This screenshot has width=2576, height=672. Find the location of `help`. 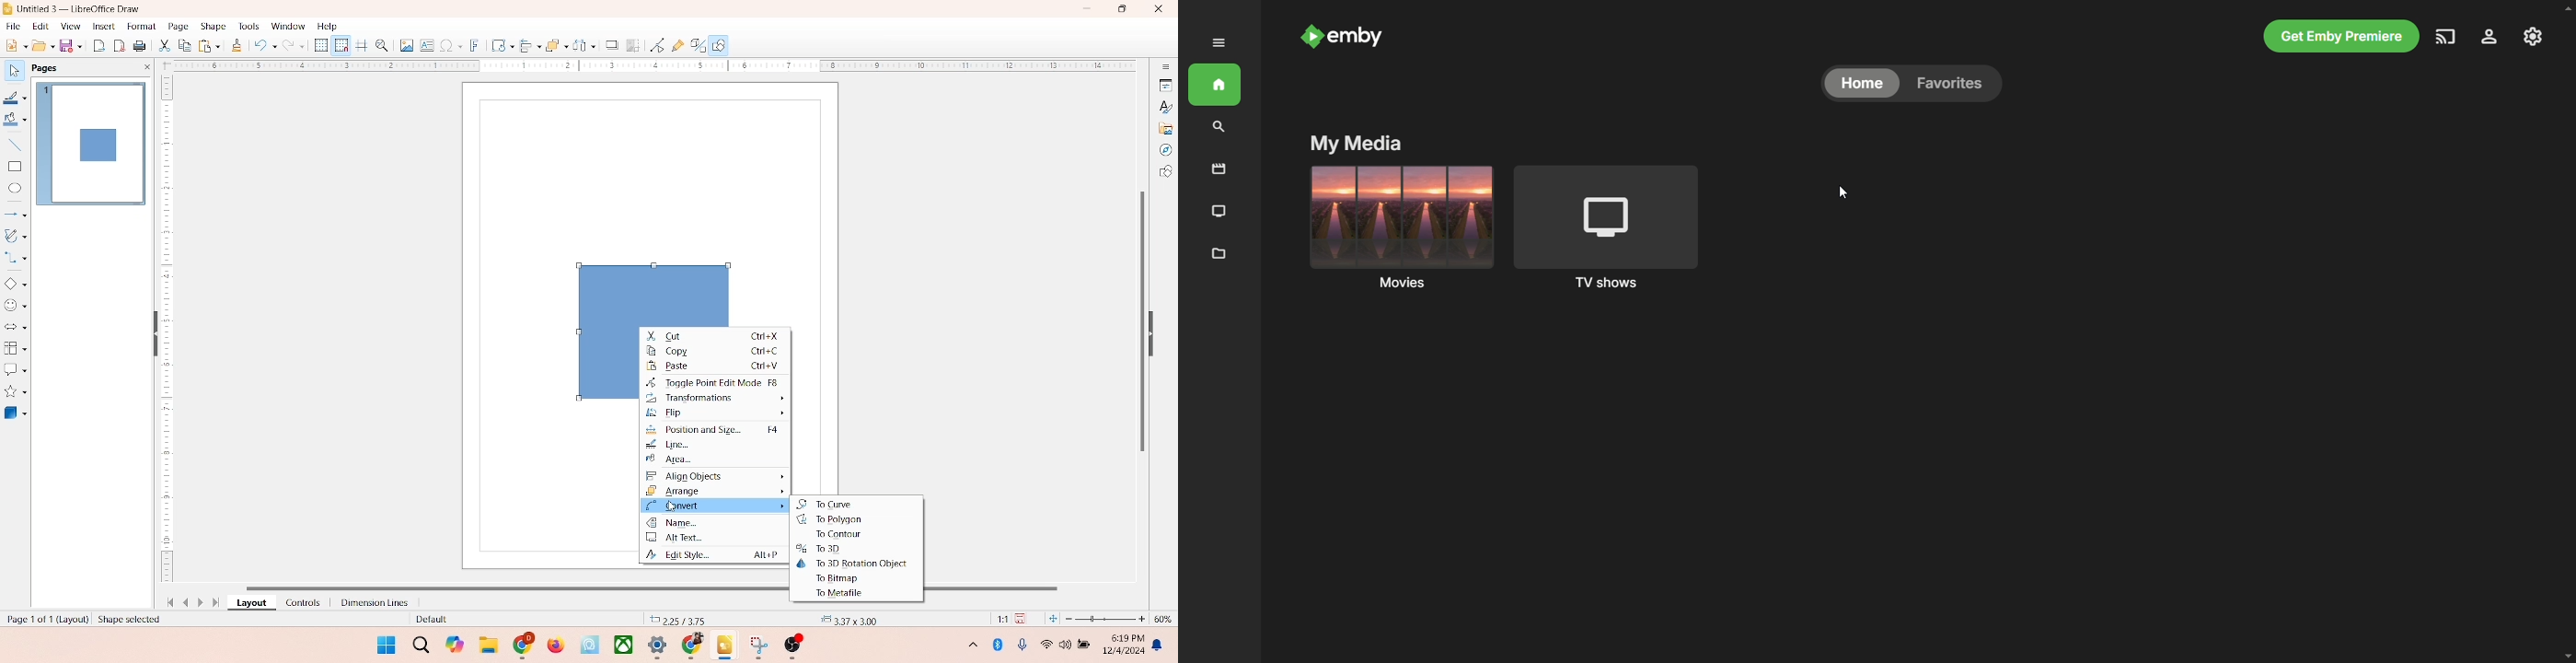

help is located at coordinates (328, 26).